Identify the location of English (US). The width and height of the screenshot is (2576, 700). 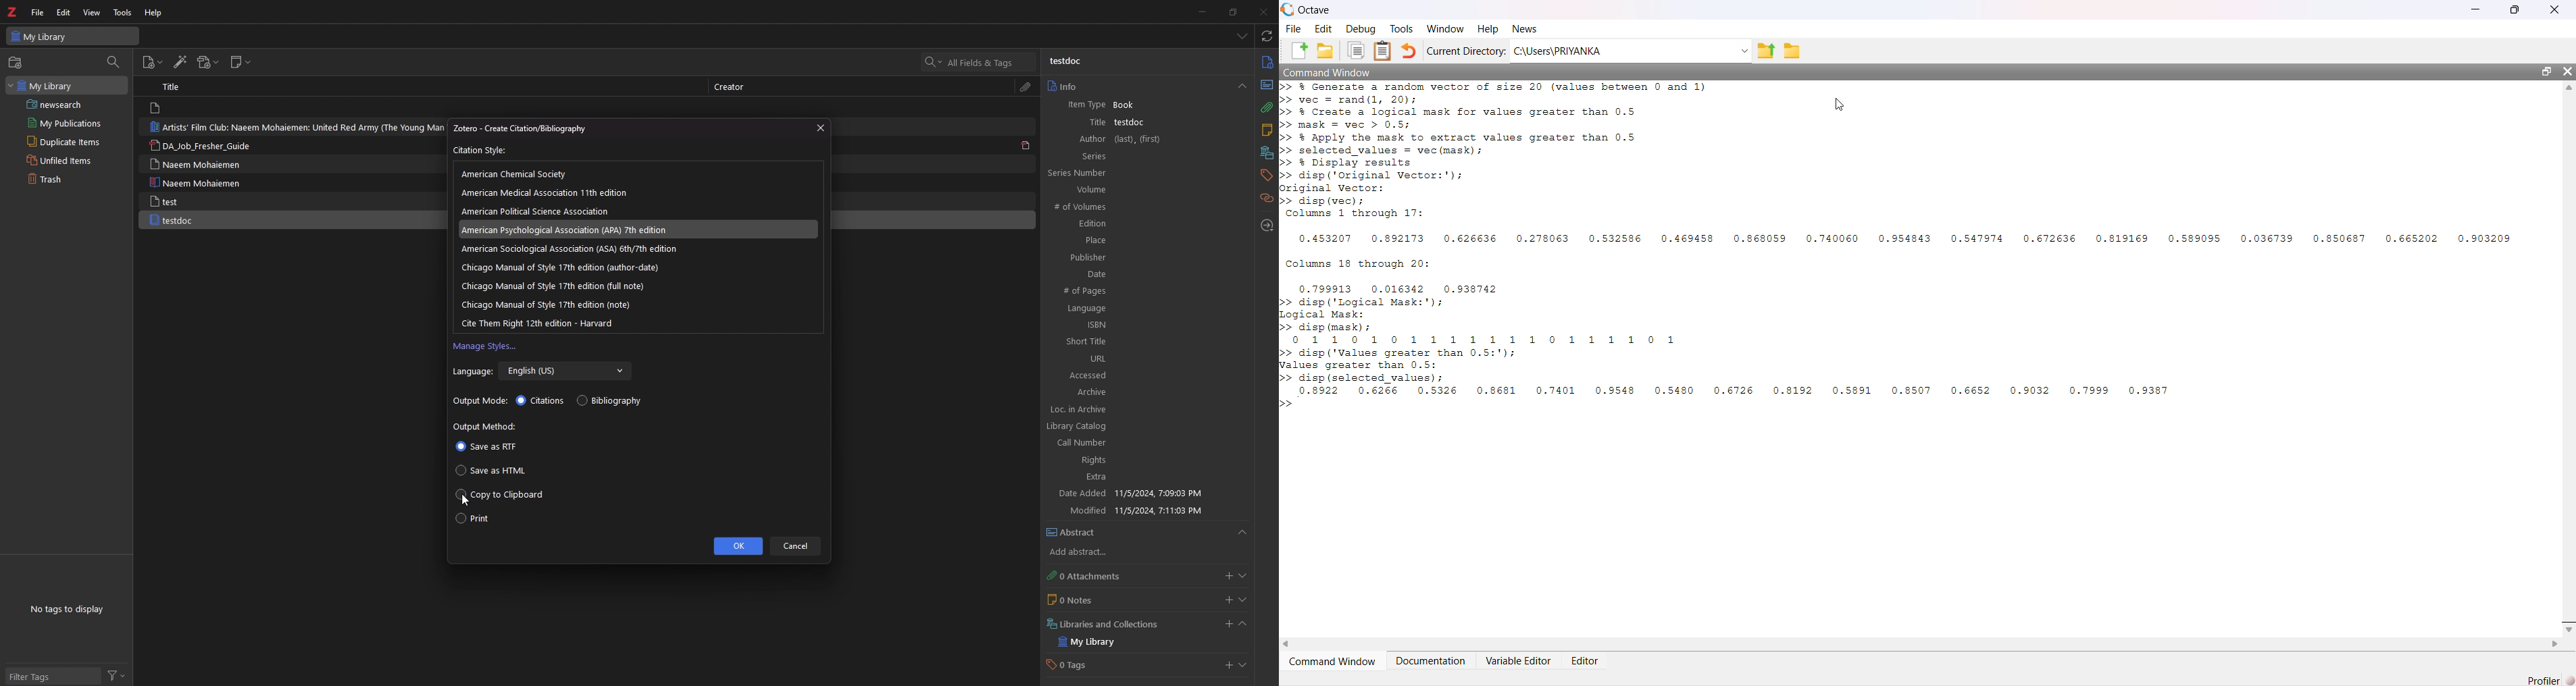
(566, 372).